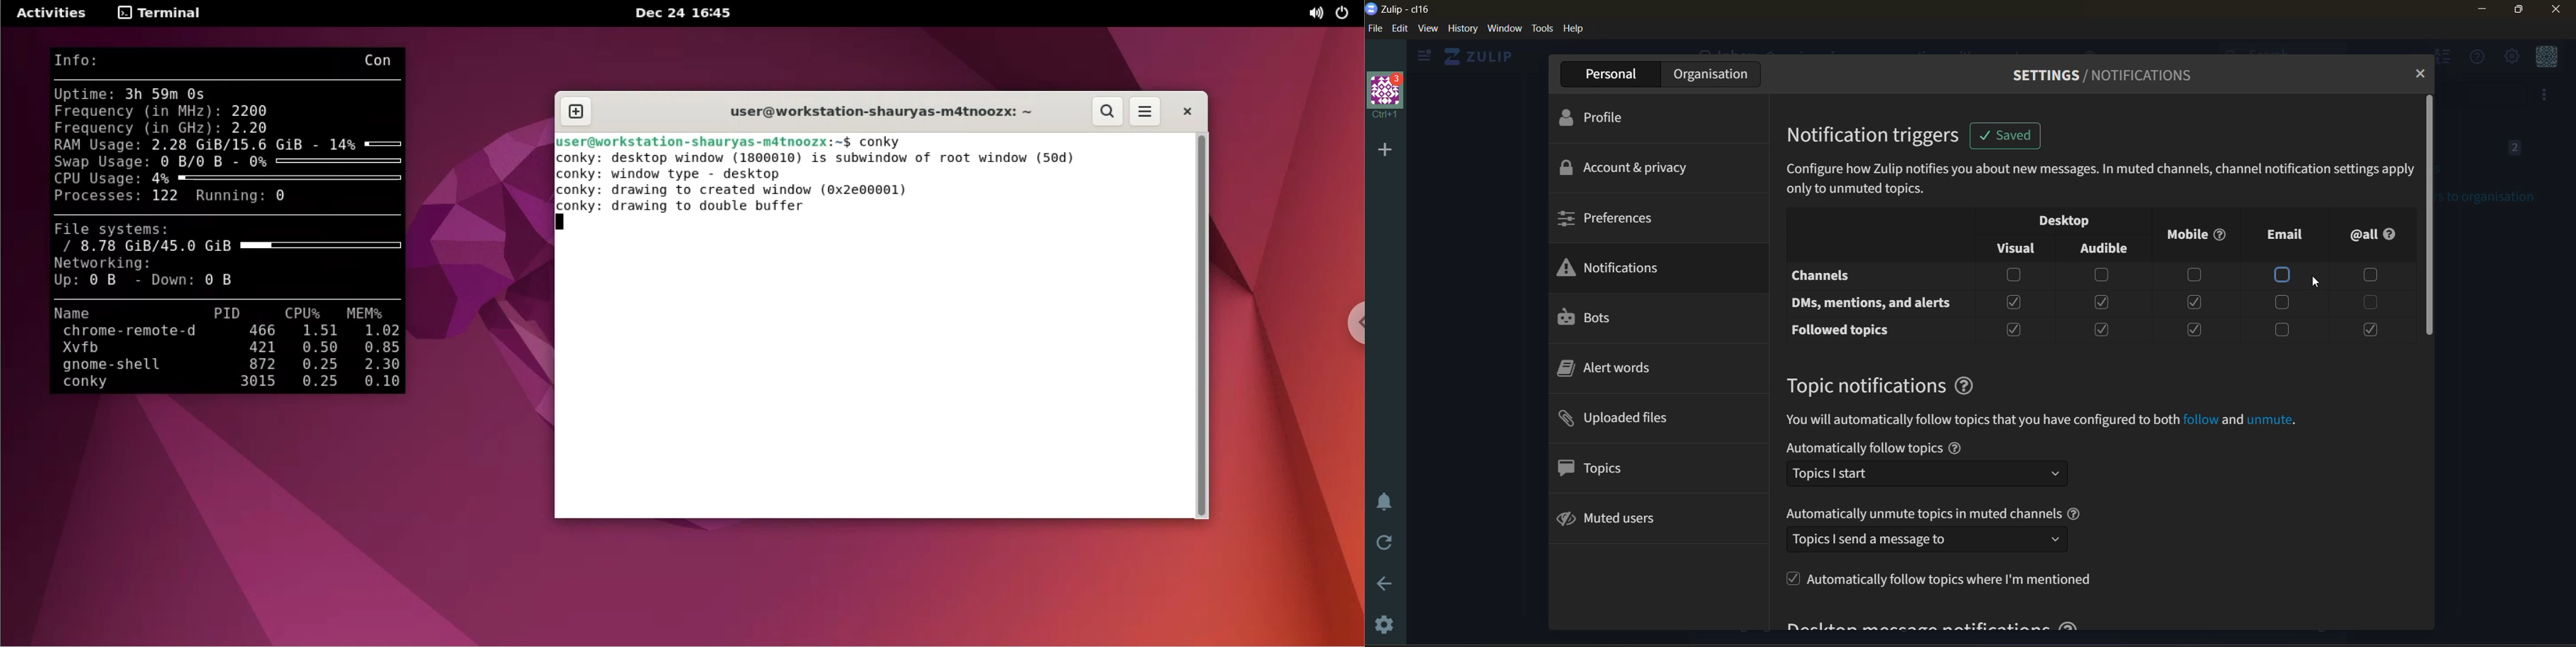  I want to click on vertical scroll bar, so click(2431, 226).